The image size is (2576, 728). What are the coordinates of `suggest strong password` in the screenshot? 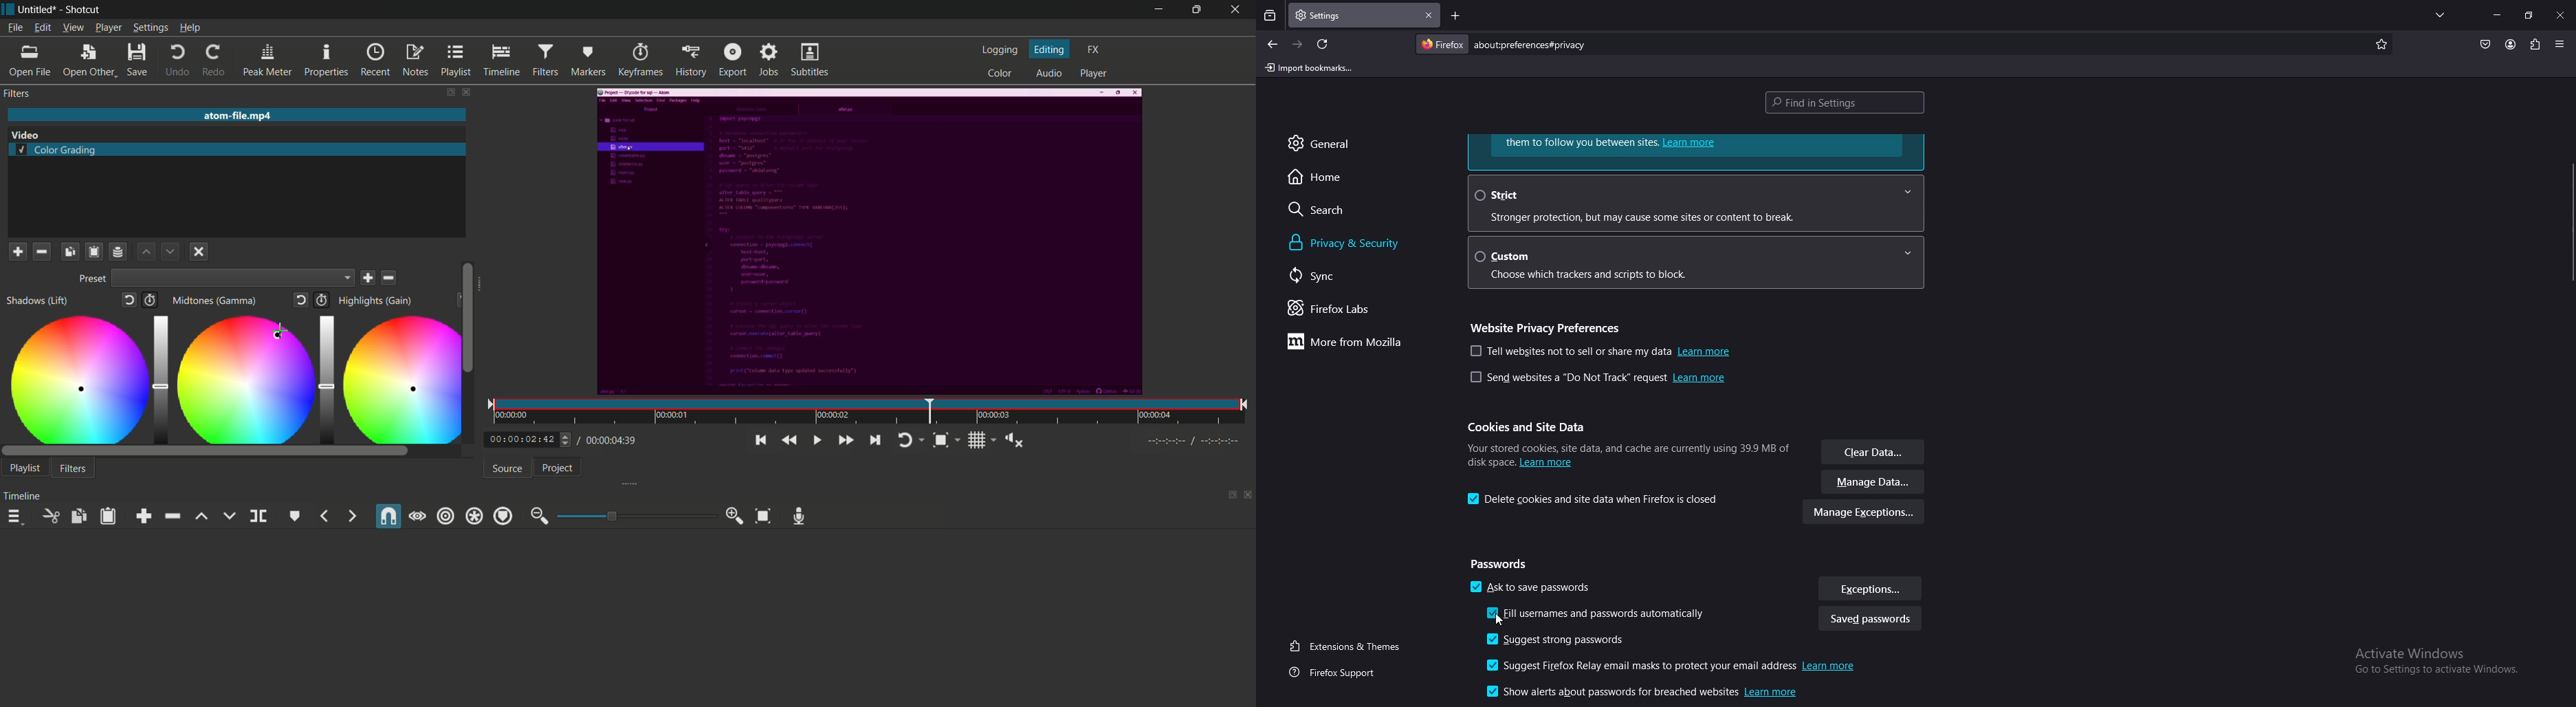 It's located at (1564, 640).